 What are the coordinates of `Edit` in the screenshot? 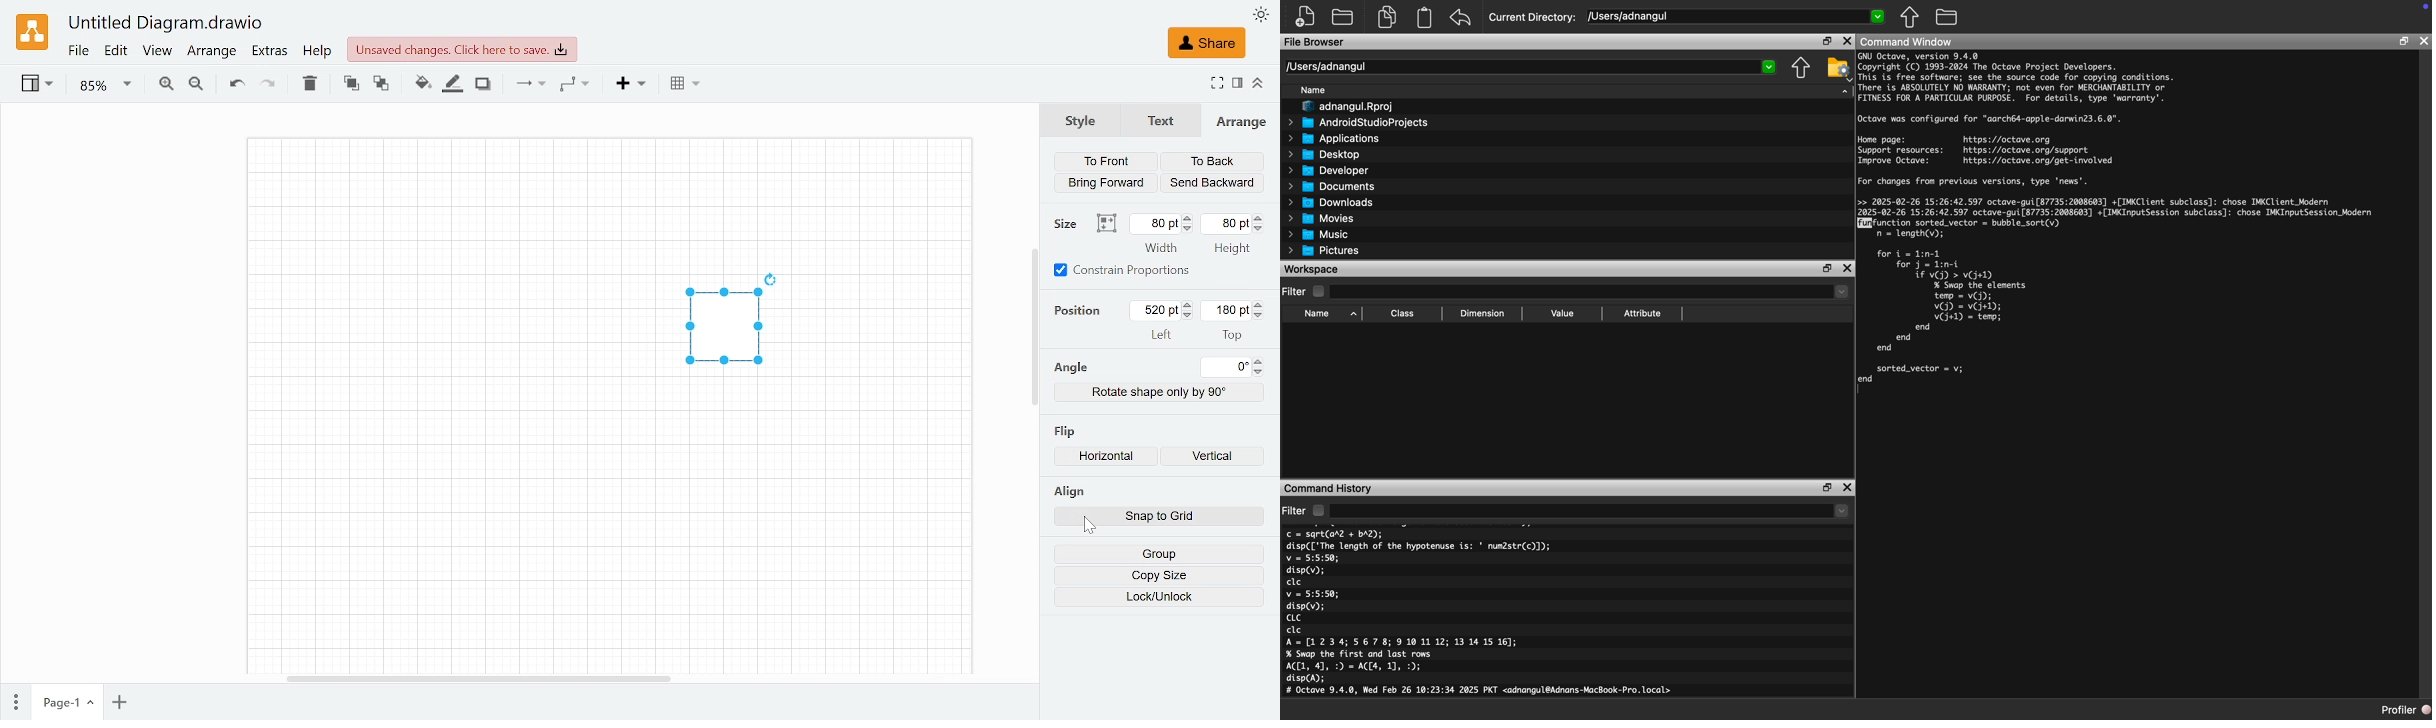 It's located at (117, 51).